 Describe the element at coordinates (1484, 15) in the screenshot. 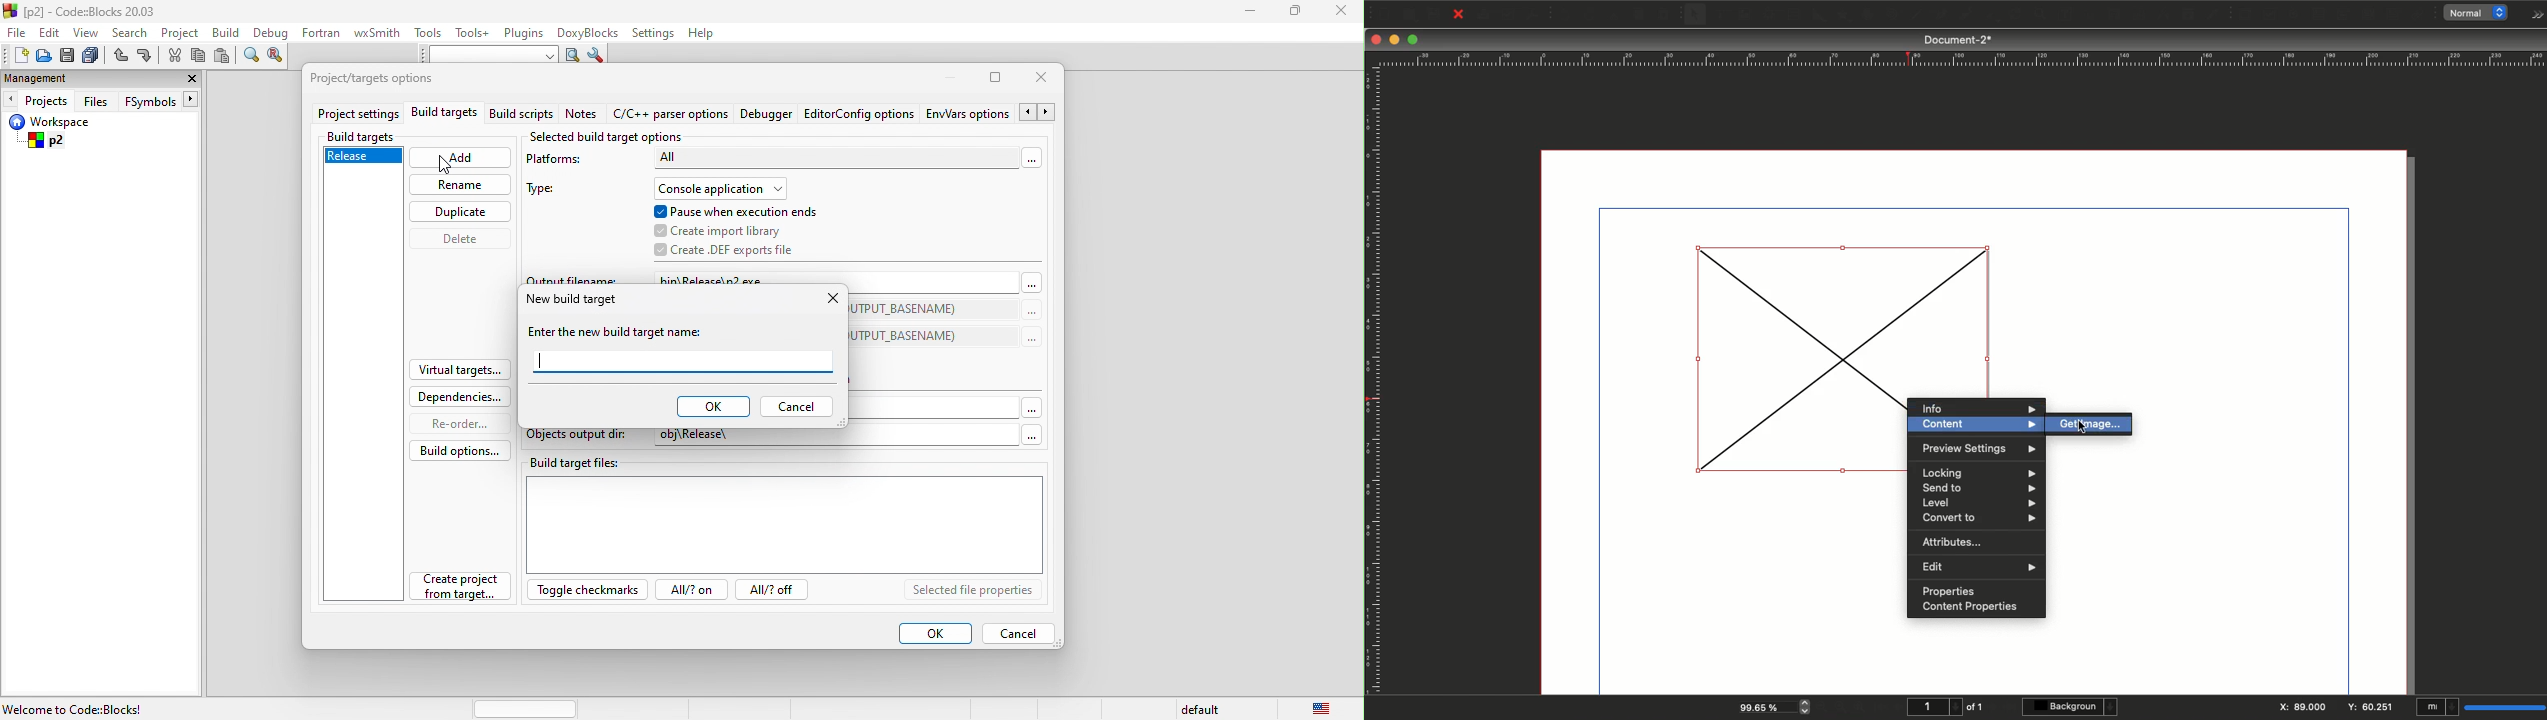

I see `Print` at that location.